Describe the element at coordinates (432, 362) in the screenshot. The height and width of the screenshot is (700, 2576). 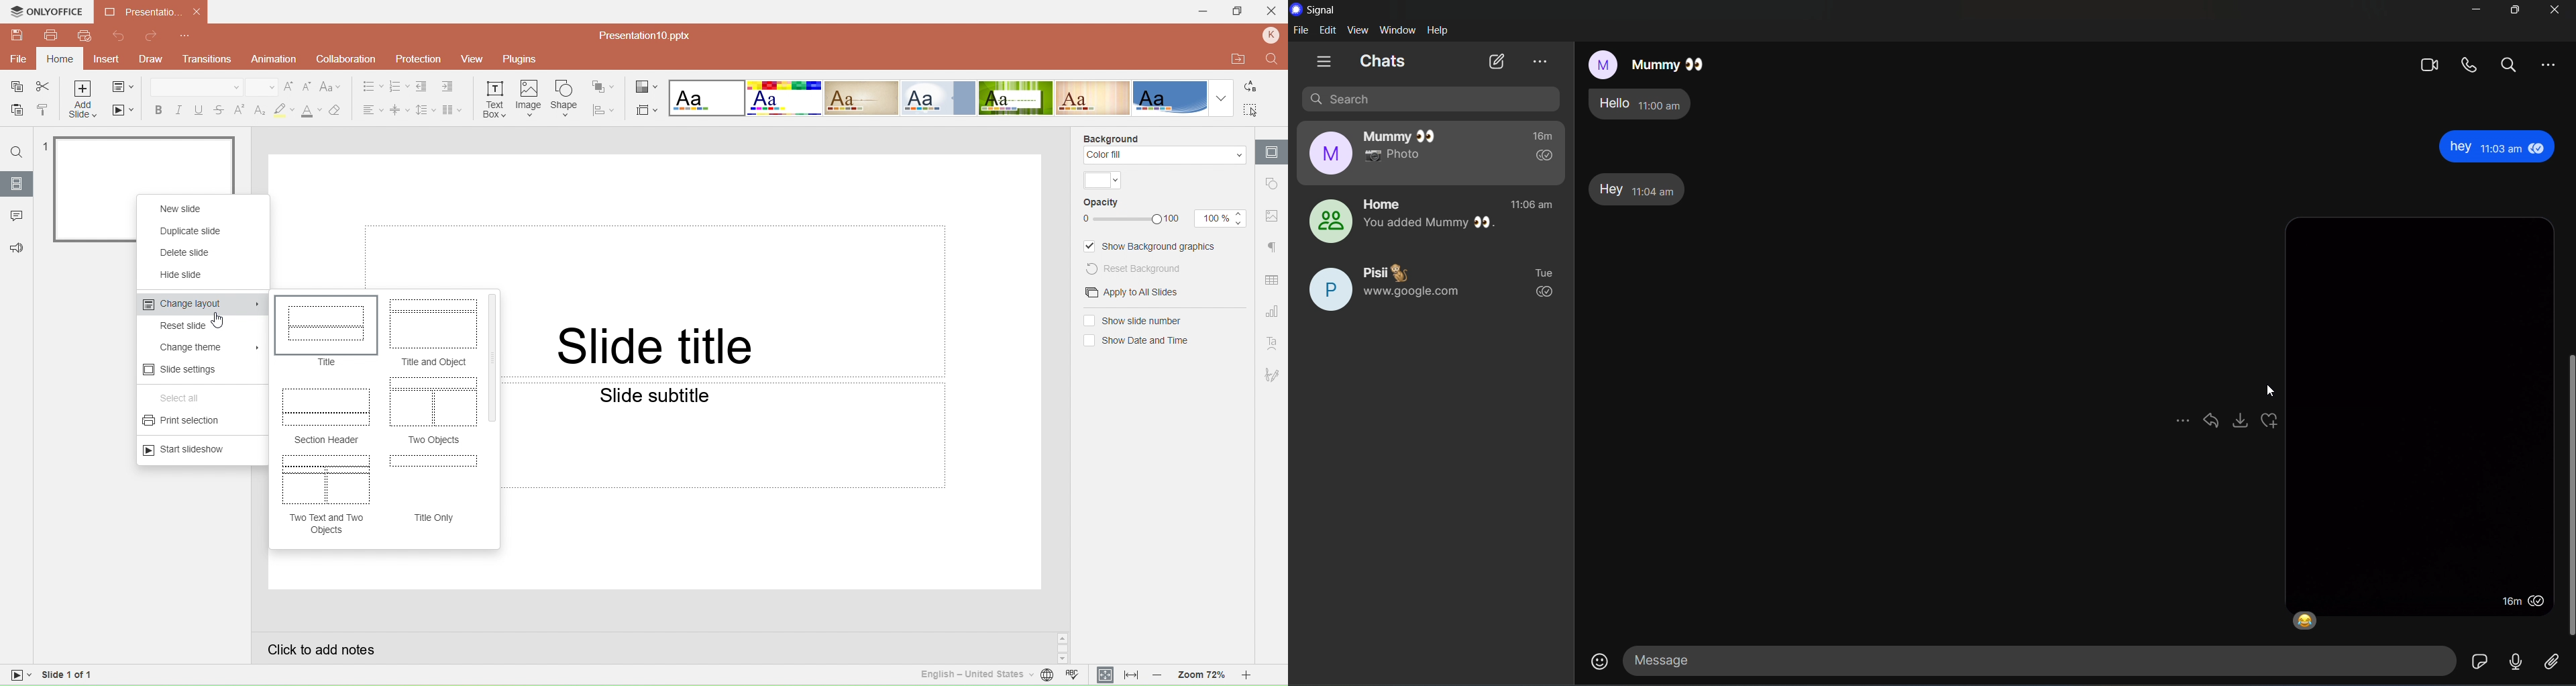
I see `Title and Object` at that location.